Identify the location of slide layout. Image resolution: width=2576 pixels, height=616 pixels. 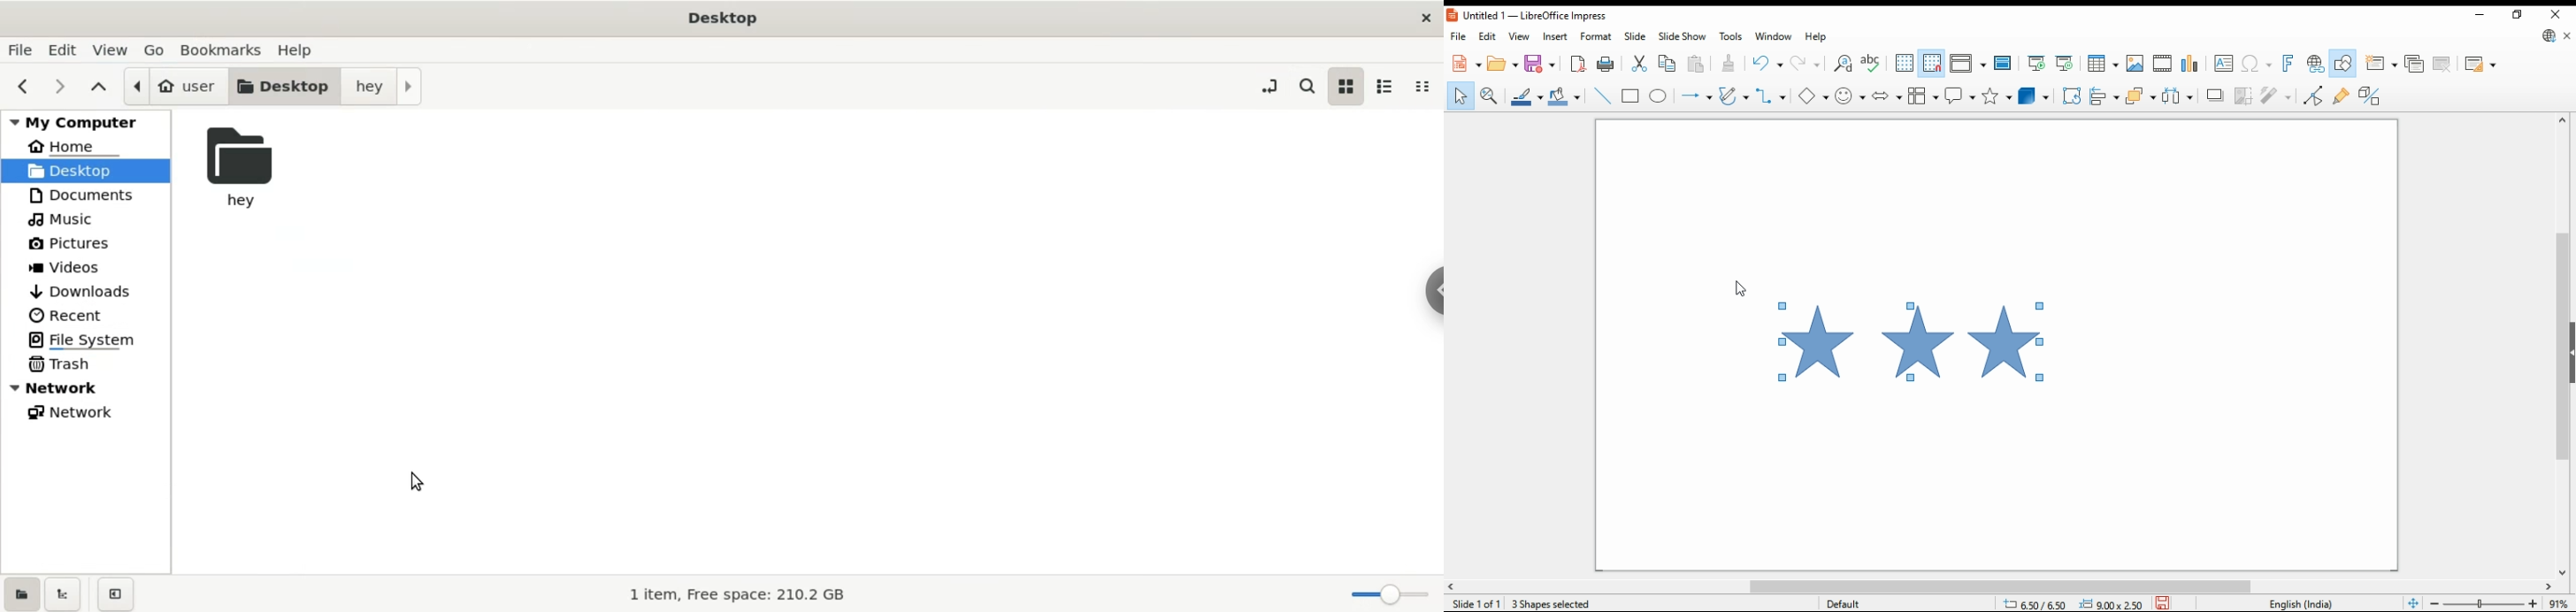
(2481, 65).